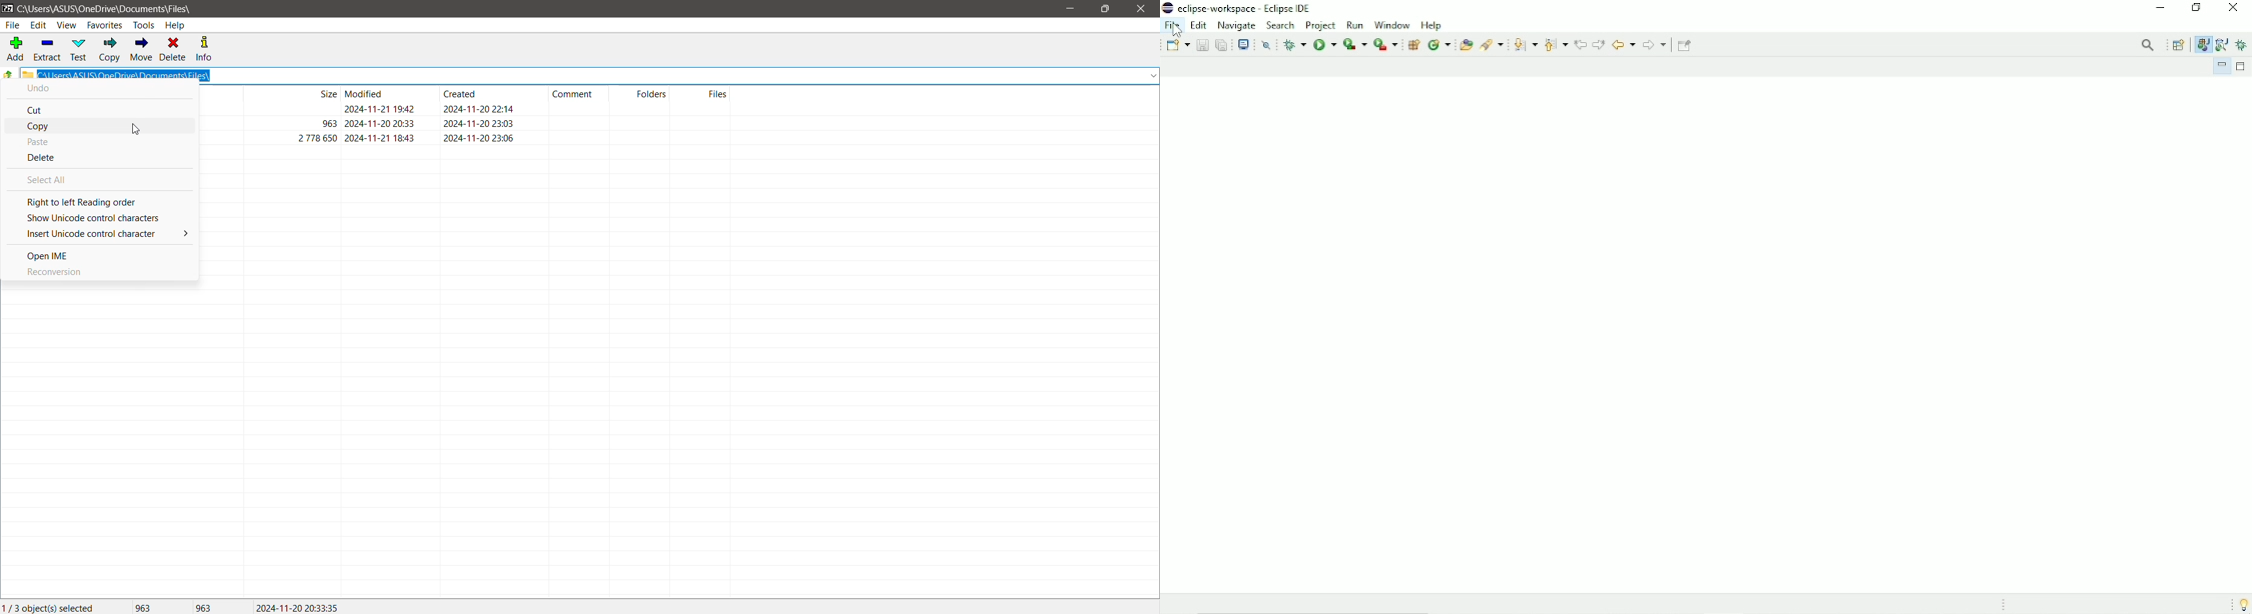 Image resolution: width=2268 pixels, height=616 pixels. Describe the element at coordinates (108, 50) in the screenshot. I see `Copy` at that location.